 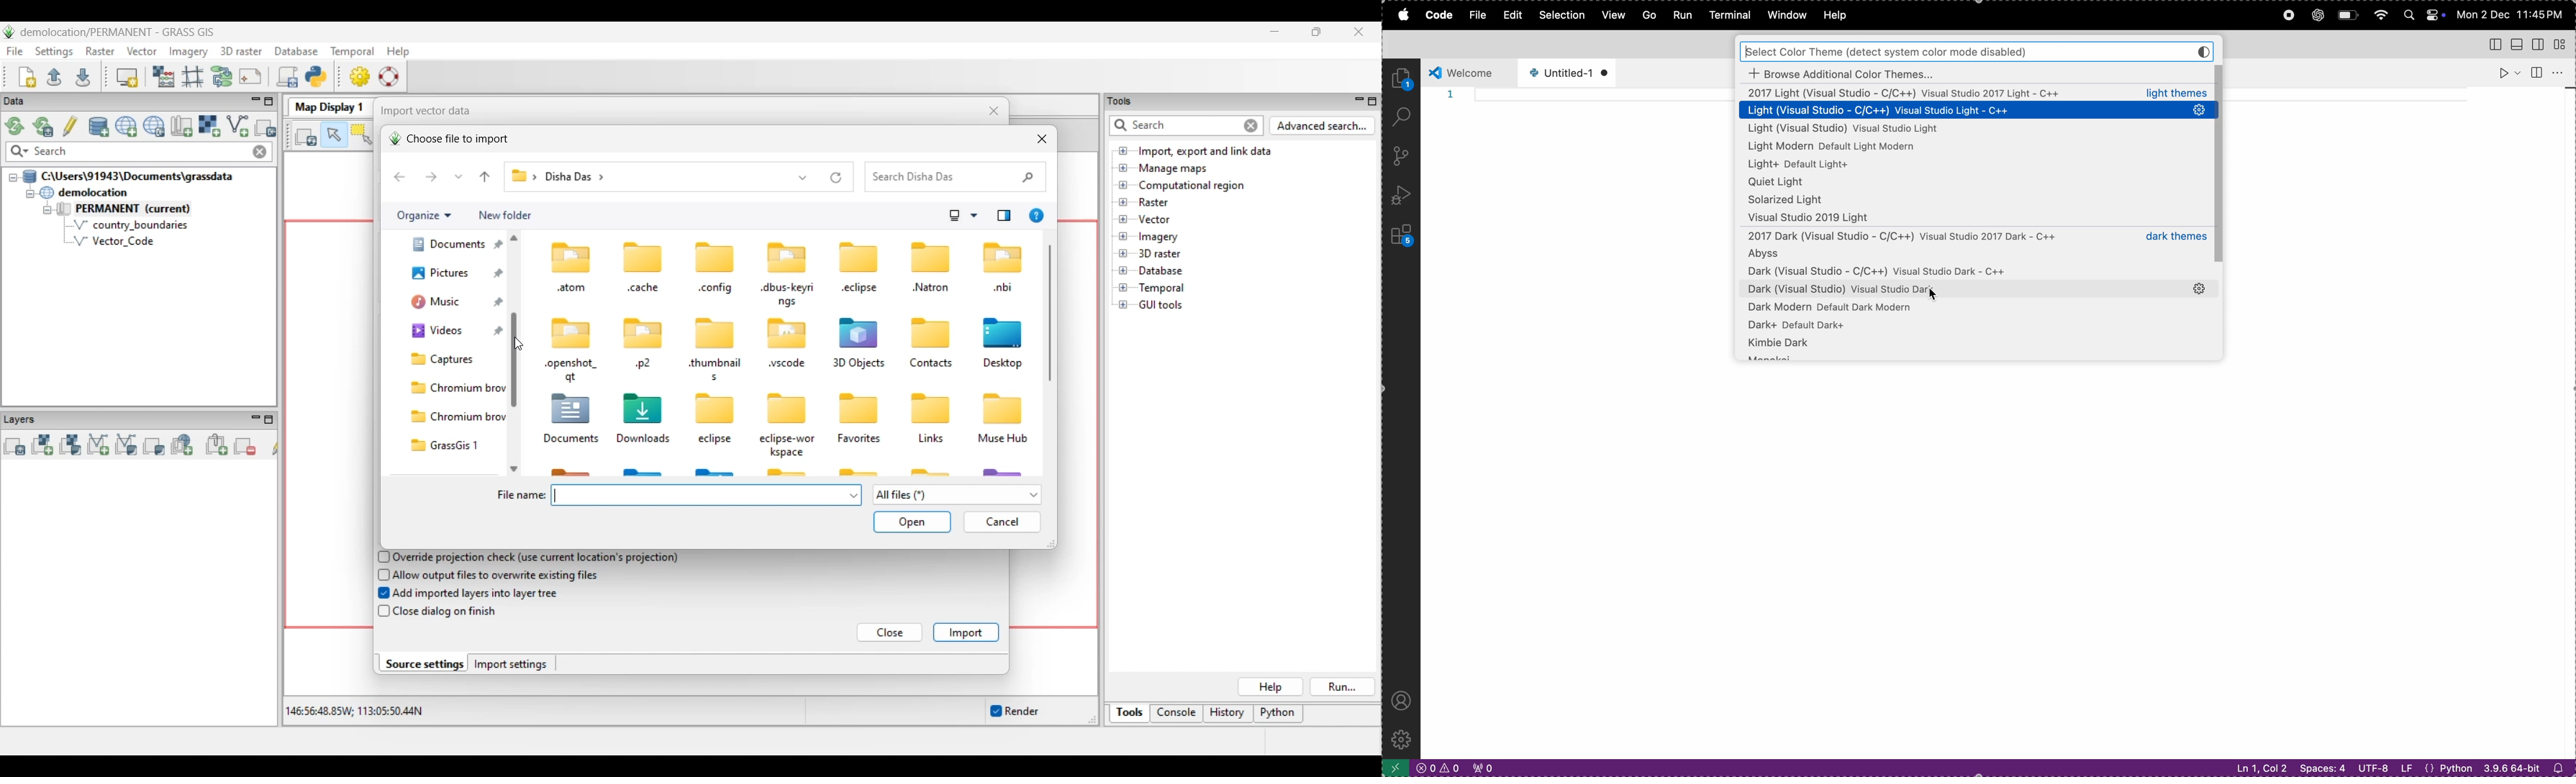 What do you see at coordinates (505, 216) in the screenshot?
I see `Add new folder` at bounding box center [505, 216].